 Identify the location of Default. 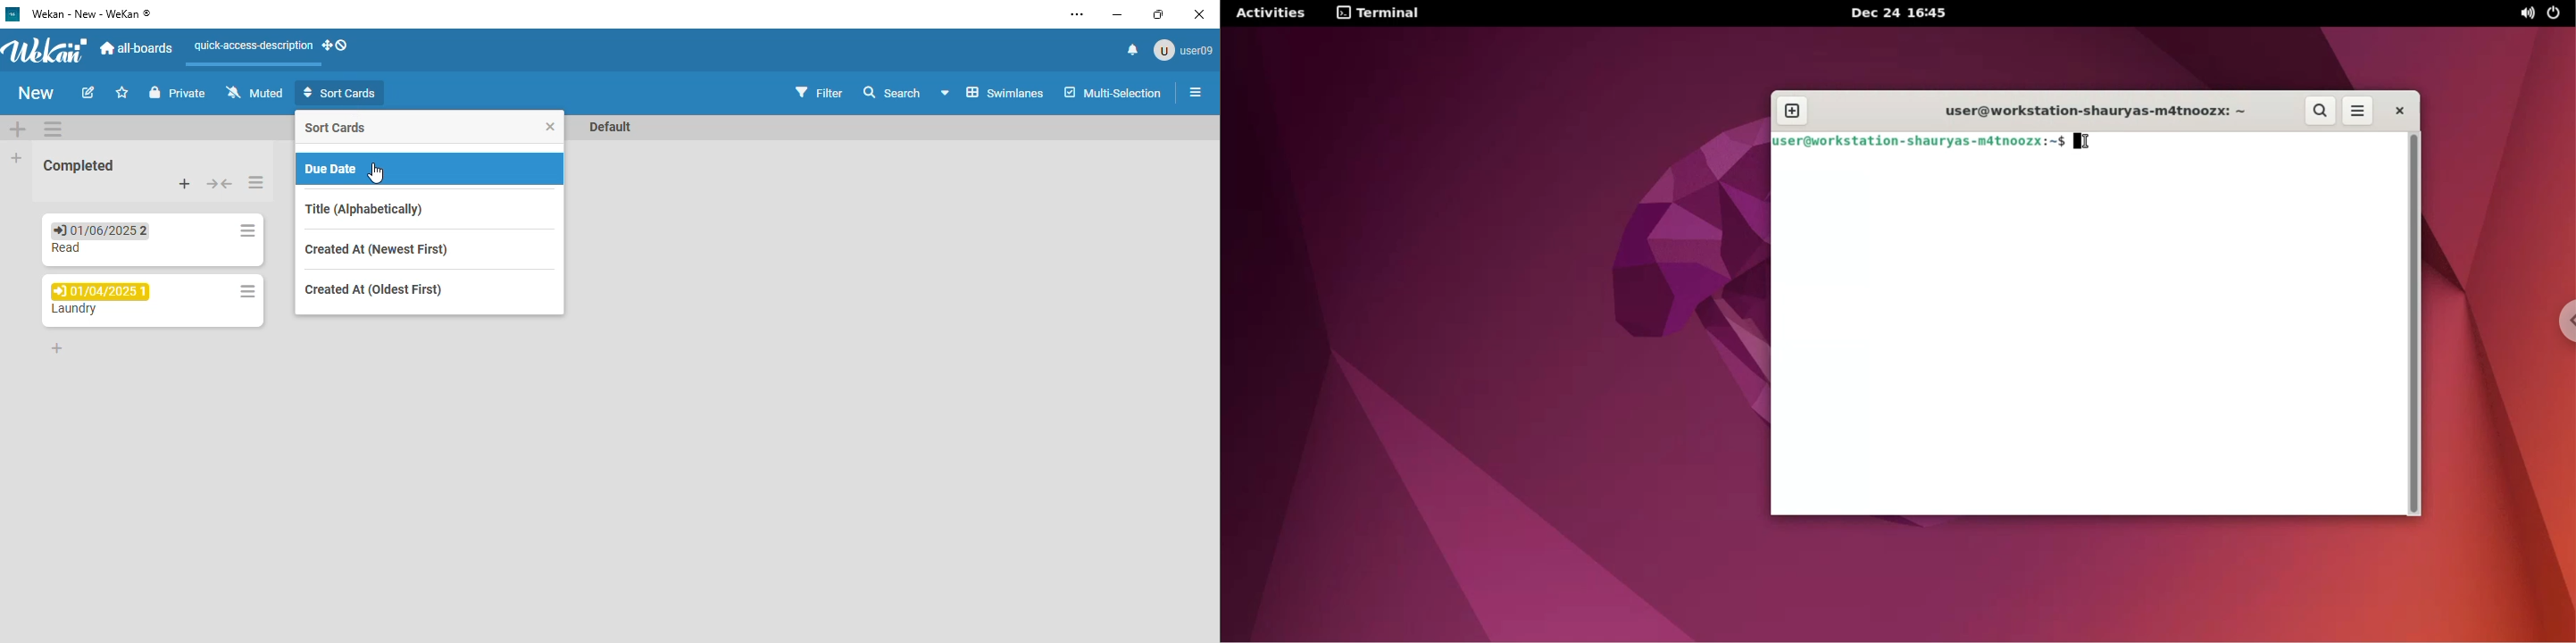
(607, 126).